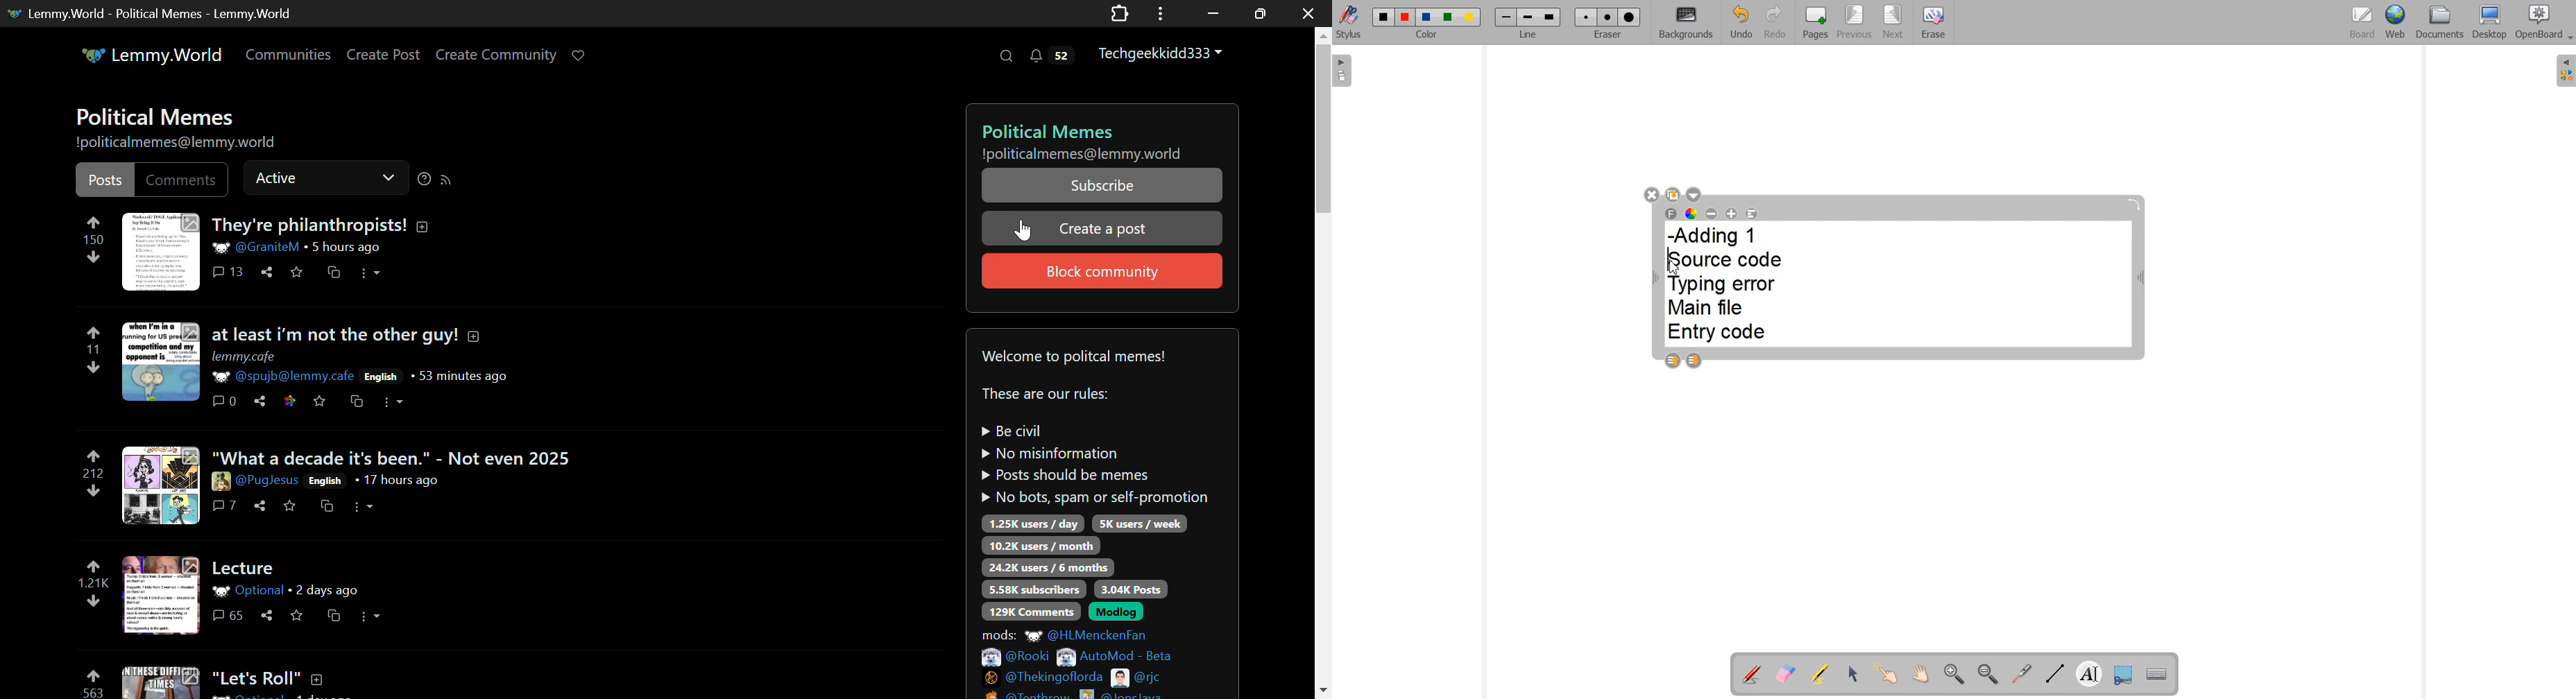 This screenshot has width=2576, height=700. What do you see at coordinates (447, 179) in the screenshot?
I see `RSS` at bounding box center [447, 179].